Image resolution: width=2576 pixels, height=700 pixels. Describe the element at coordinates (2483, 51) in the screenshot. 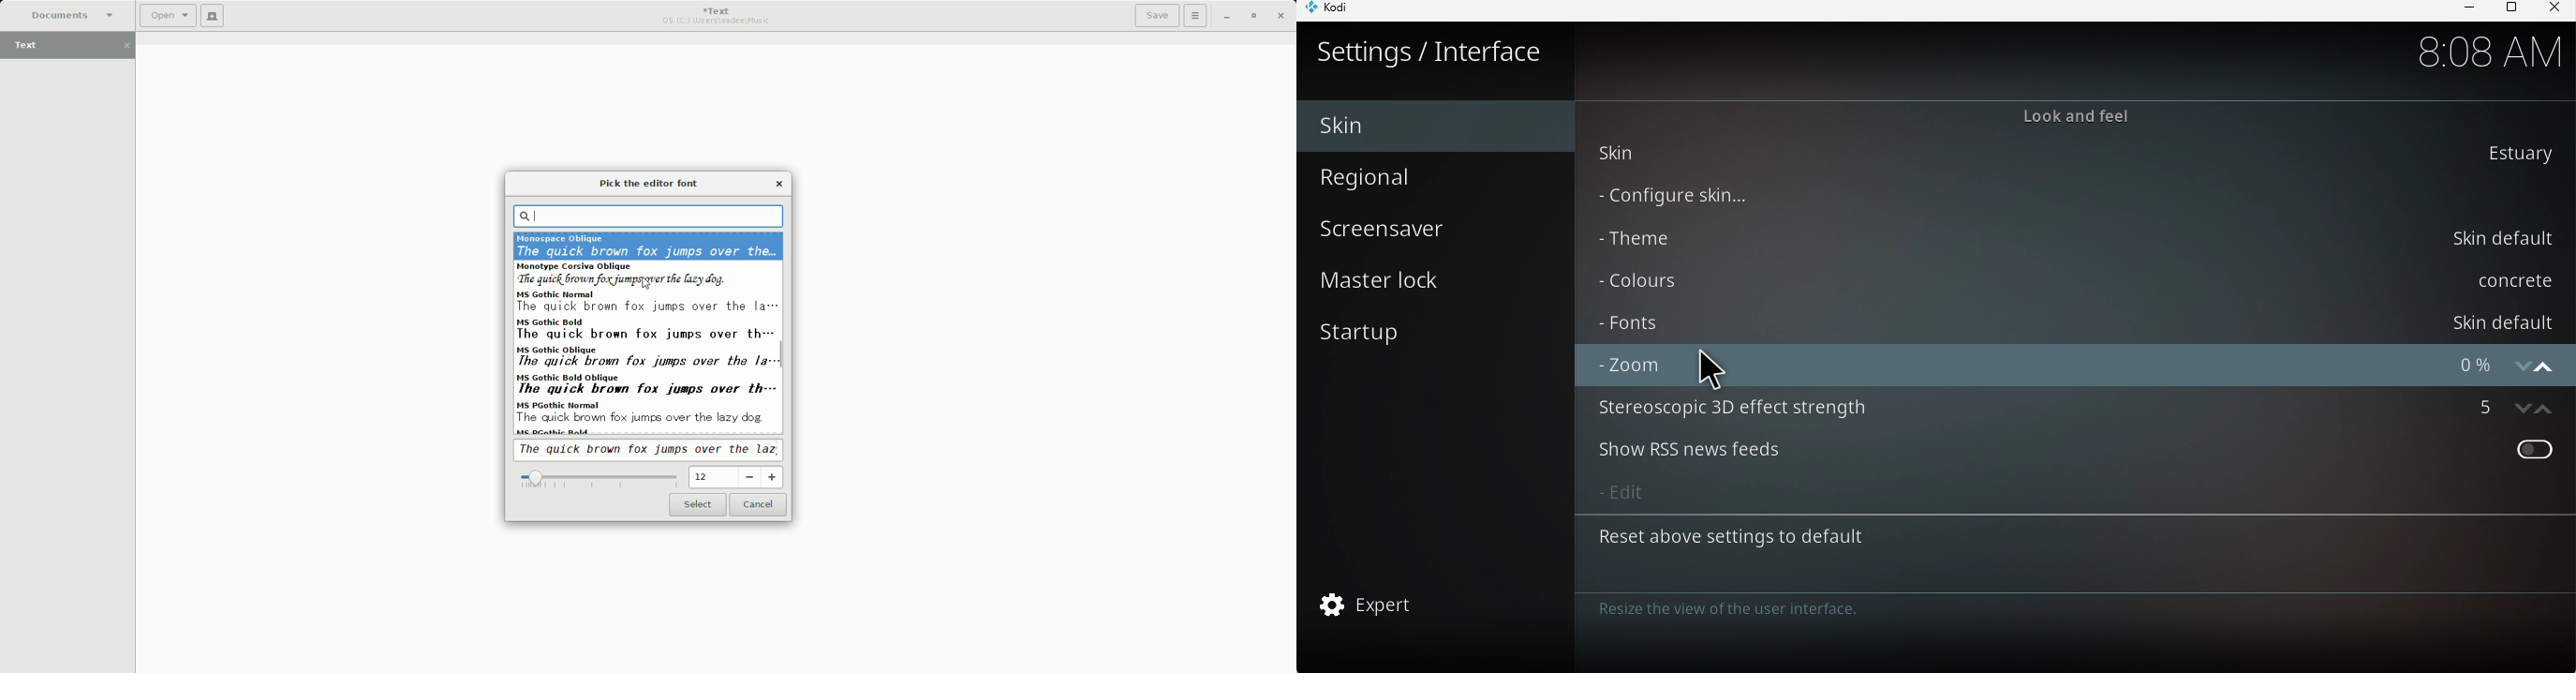

I see `time` at that location.